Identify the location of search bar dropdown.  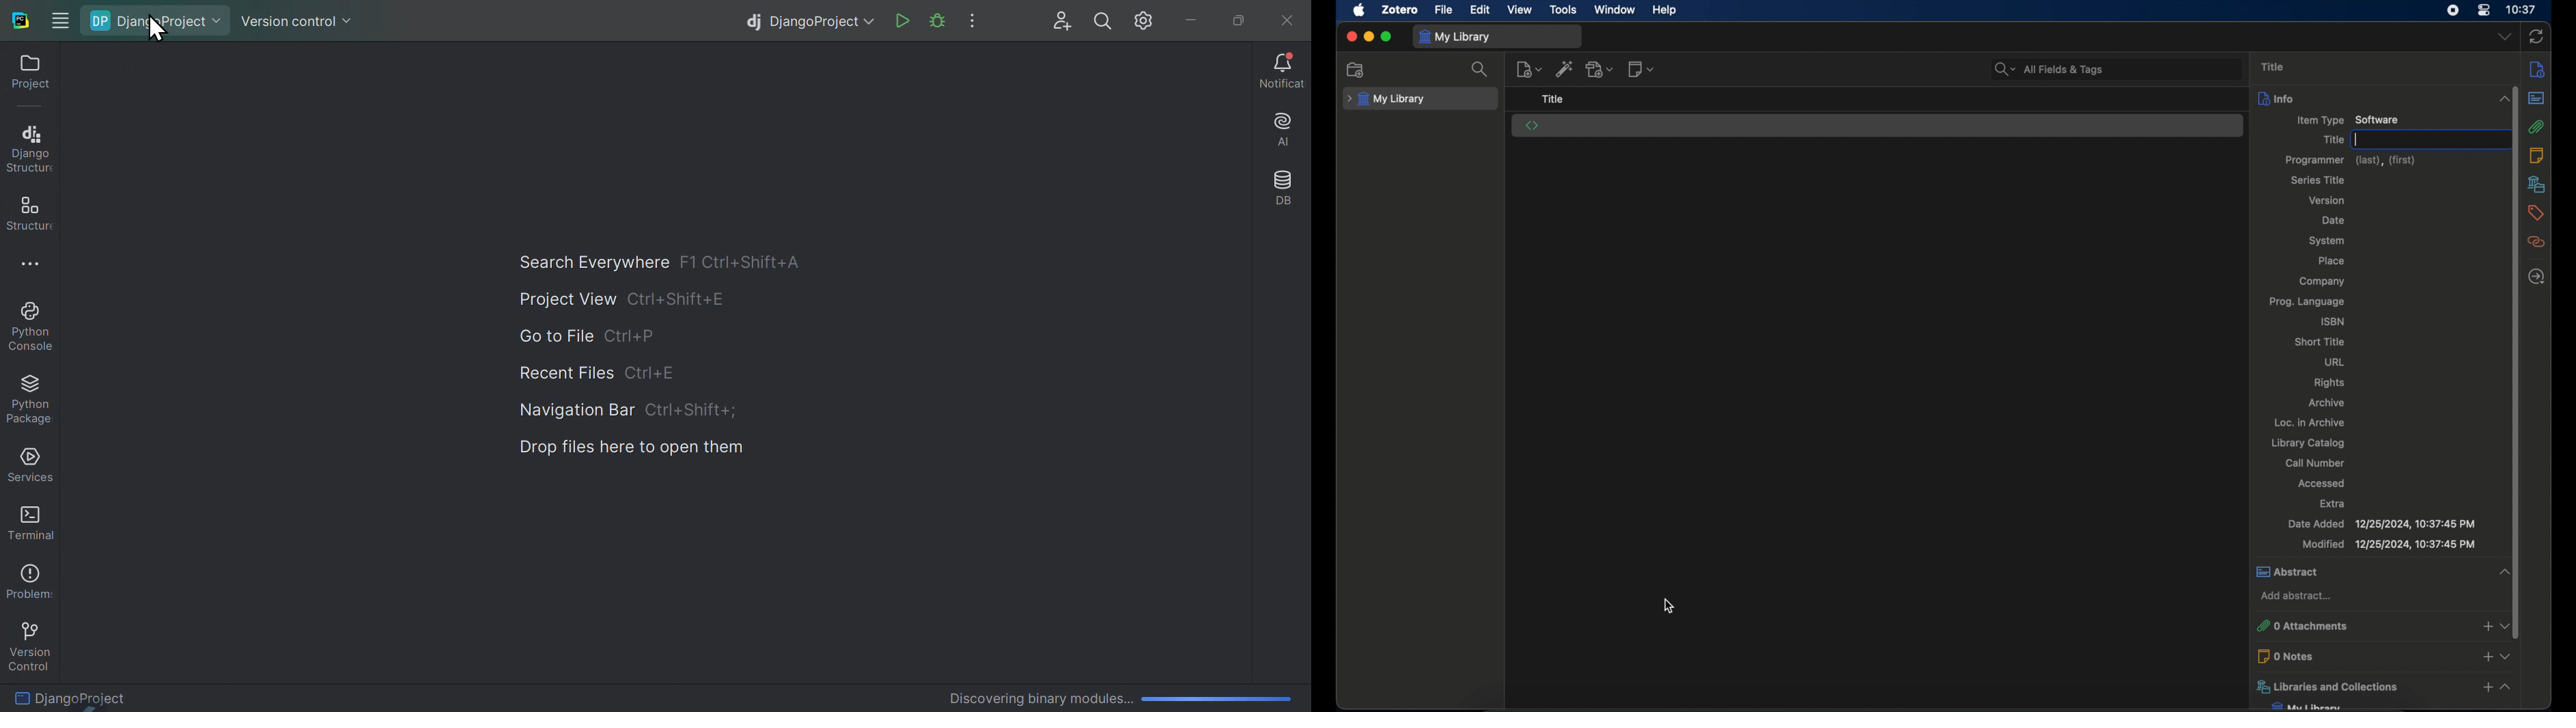
(2005, 69).